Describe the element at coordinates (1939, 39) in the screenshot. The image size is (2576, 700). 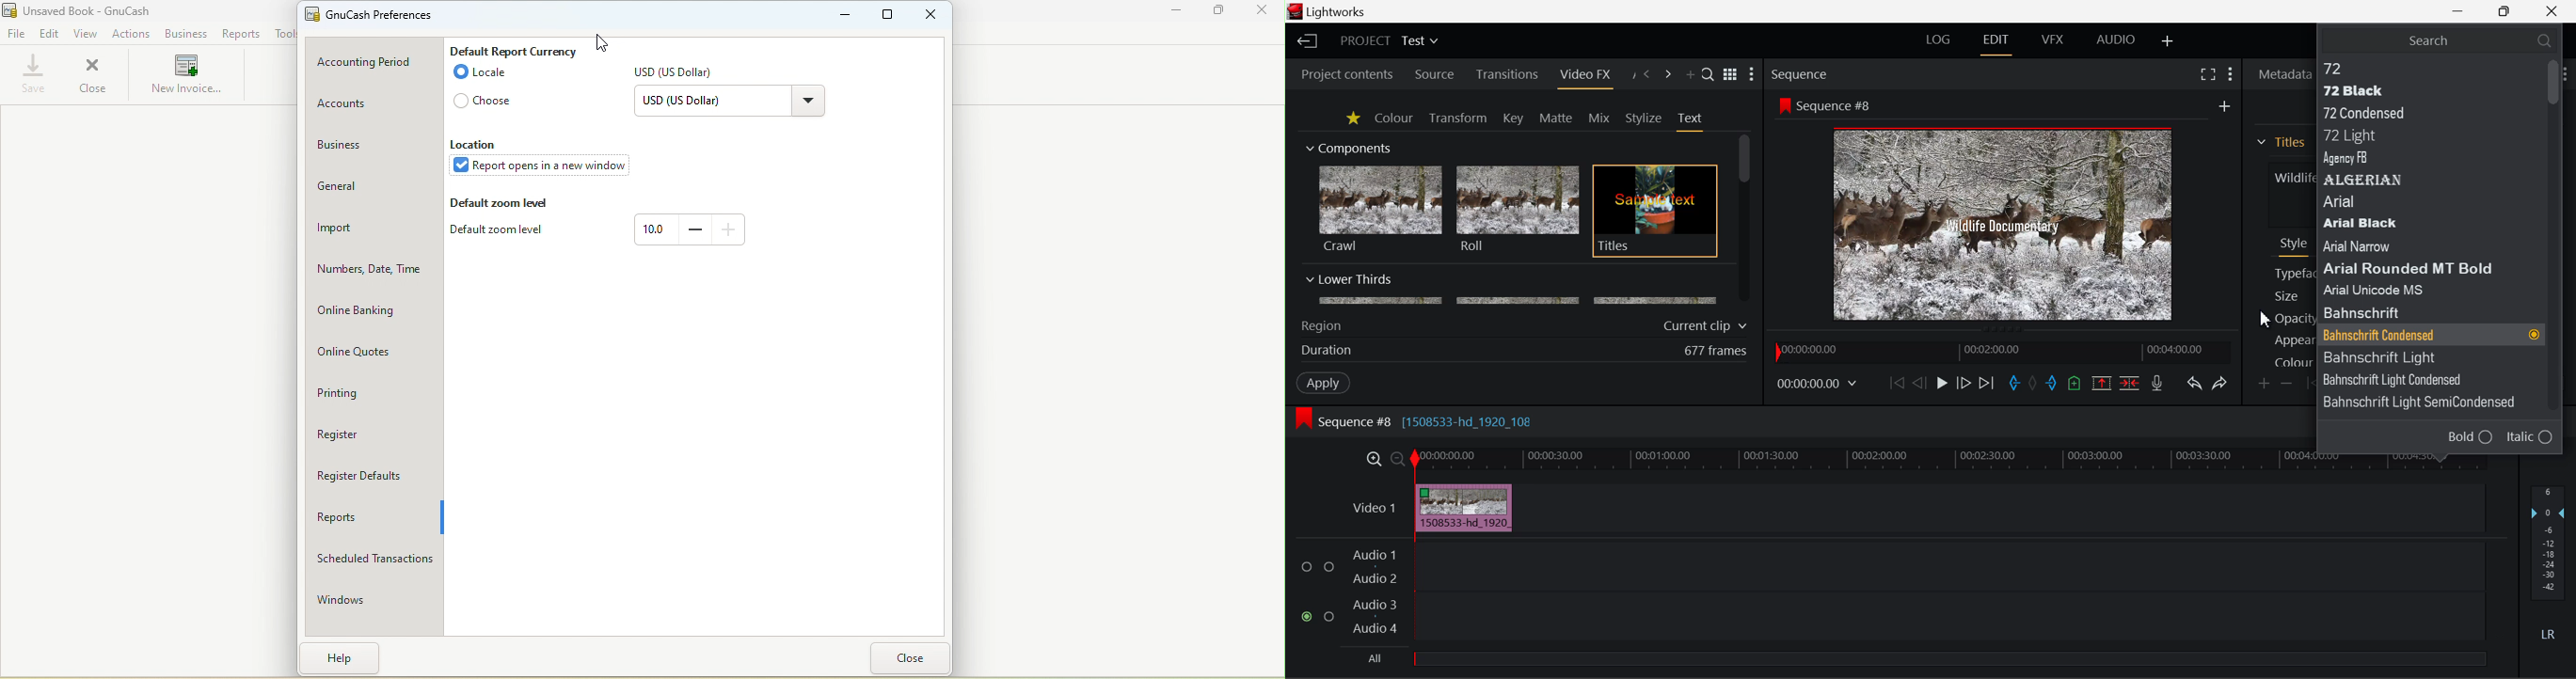
I see `LOG Layout` at that location.